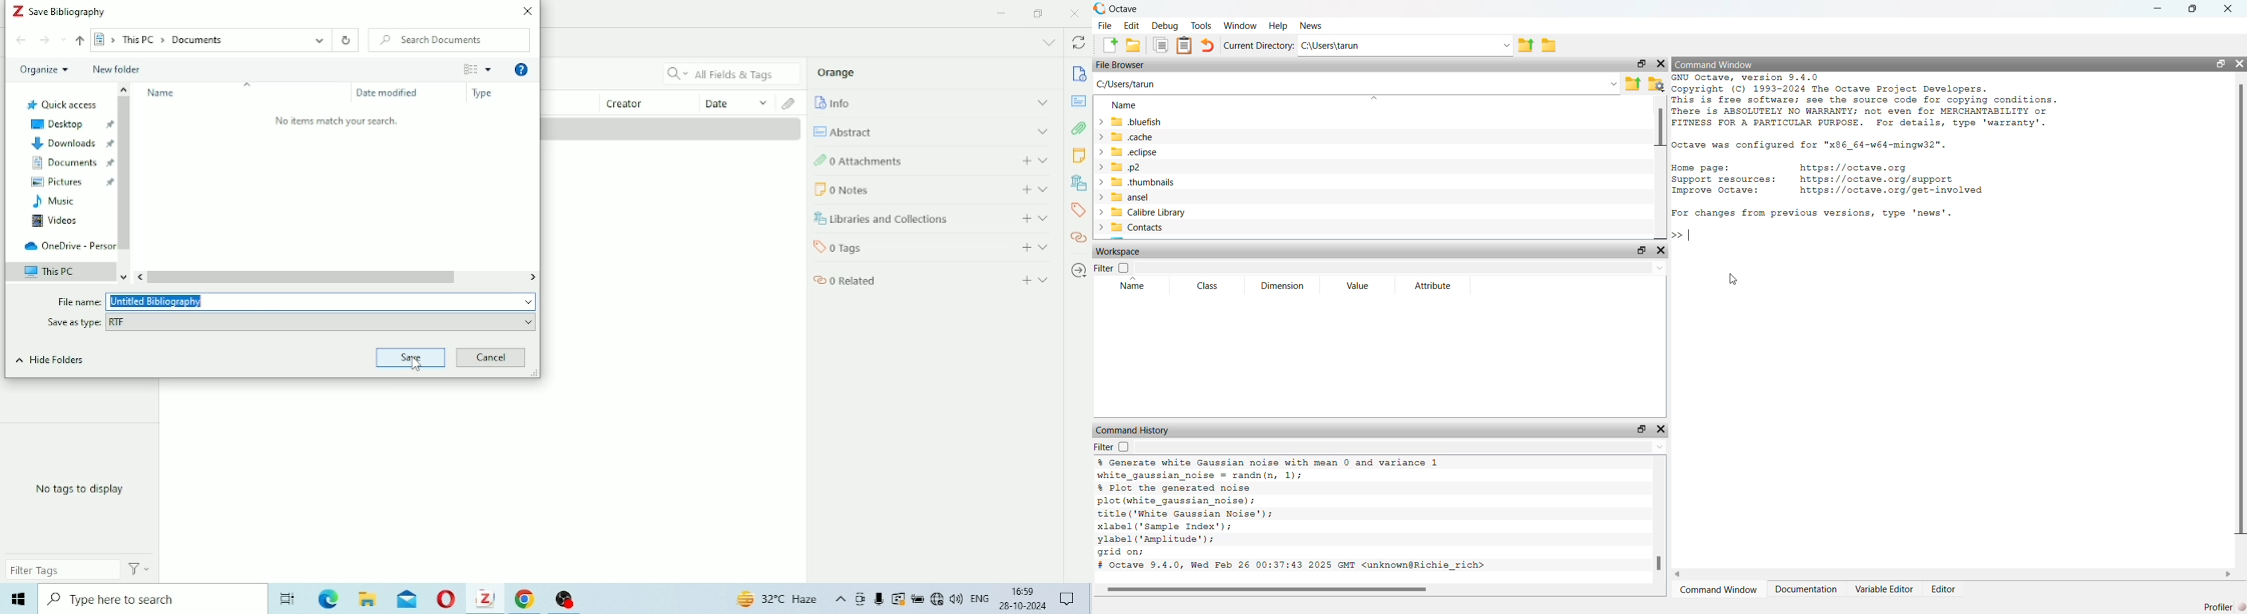 The height and width of the screenshot is (616, 2268). What do you see at coordinates (1080, 74) in the screenshot?
I see `Info` at bounding box center [1080, 74].